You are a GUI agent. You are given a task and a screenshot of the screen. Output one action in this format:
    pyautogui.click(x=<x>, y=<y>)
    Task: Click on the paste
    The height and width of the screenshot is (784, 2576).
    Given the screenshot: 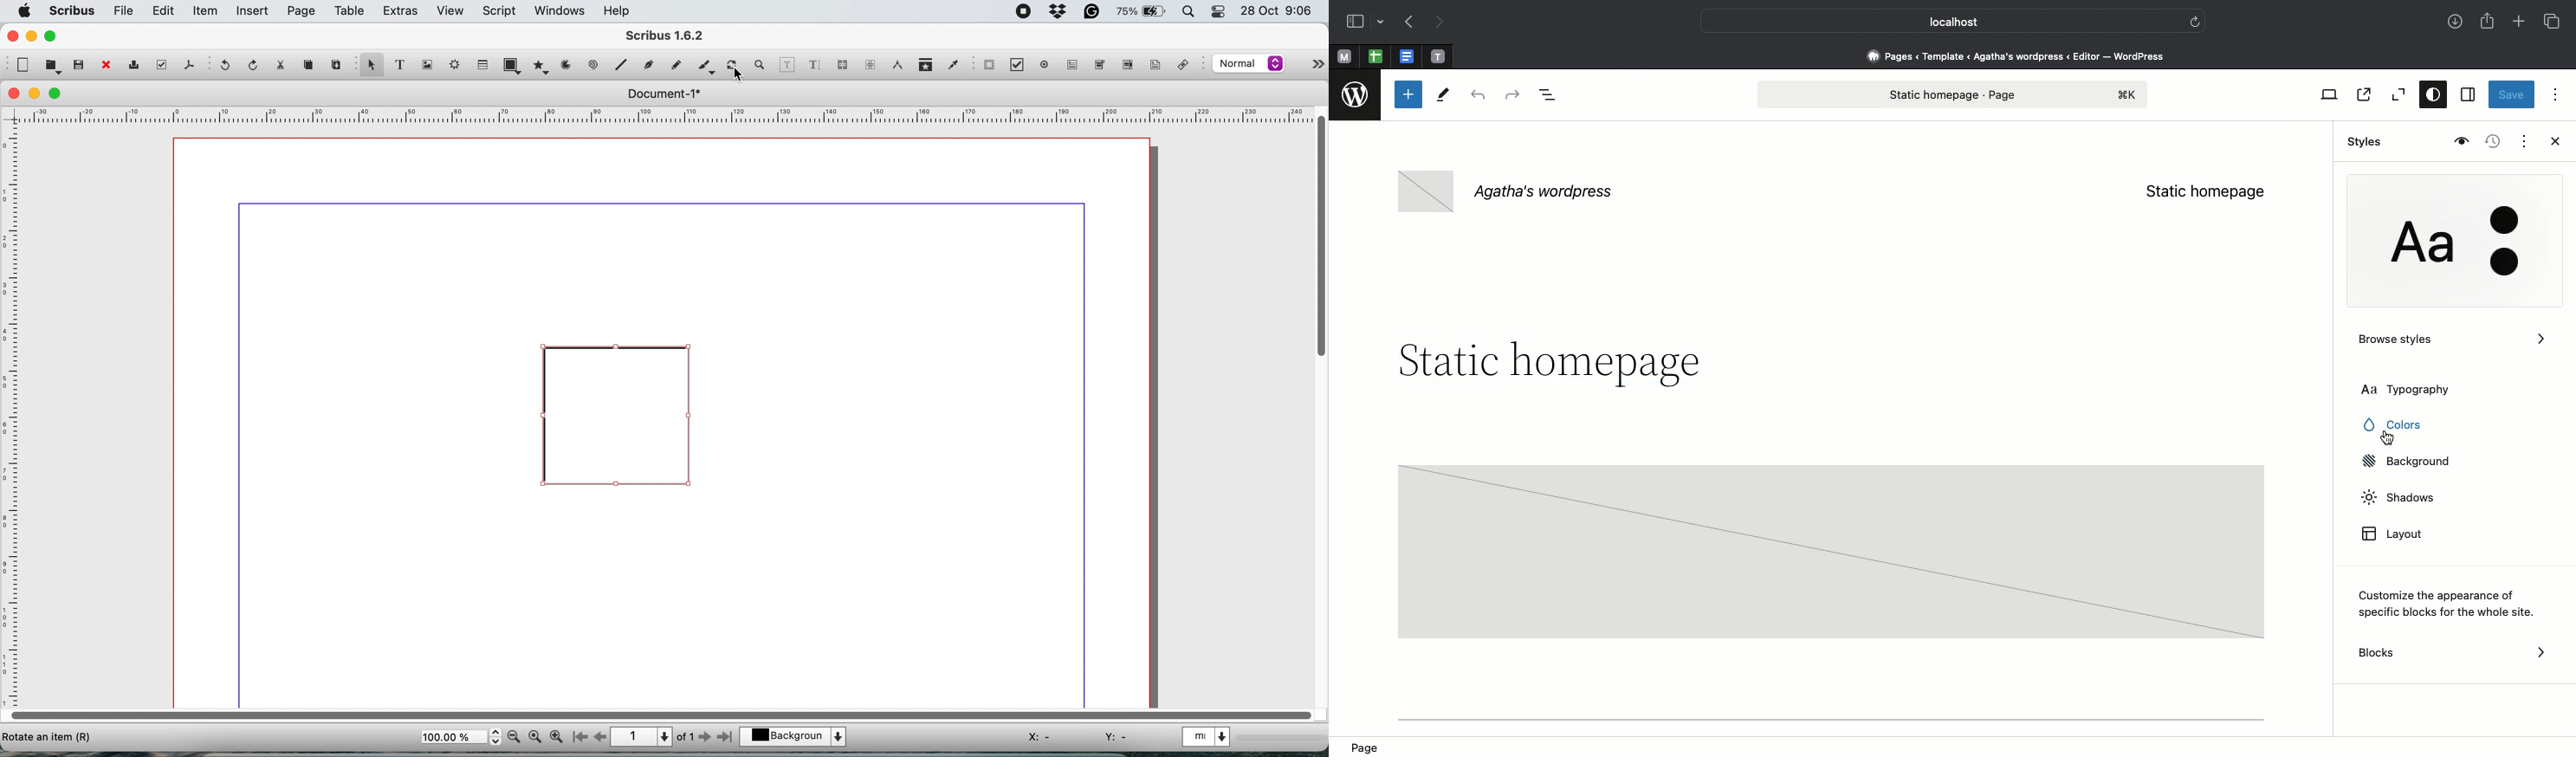 What is the action you would take?
    pyautogui.click(x=337, y=66)
    